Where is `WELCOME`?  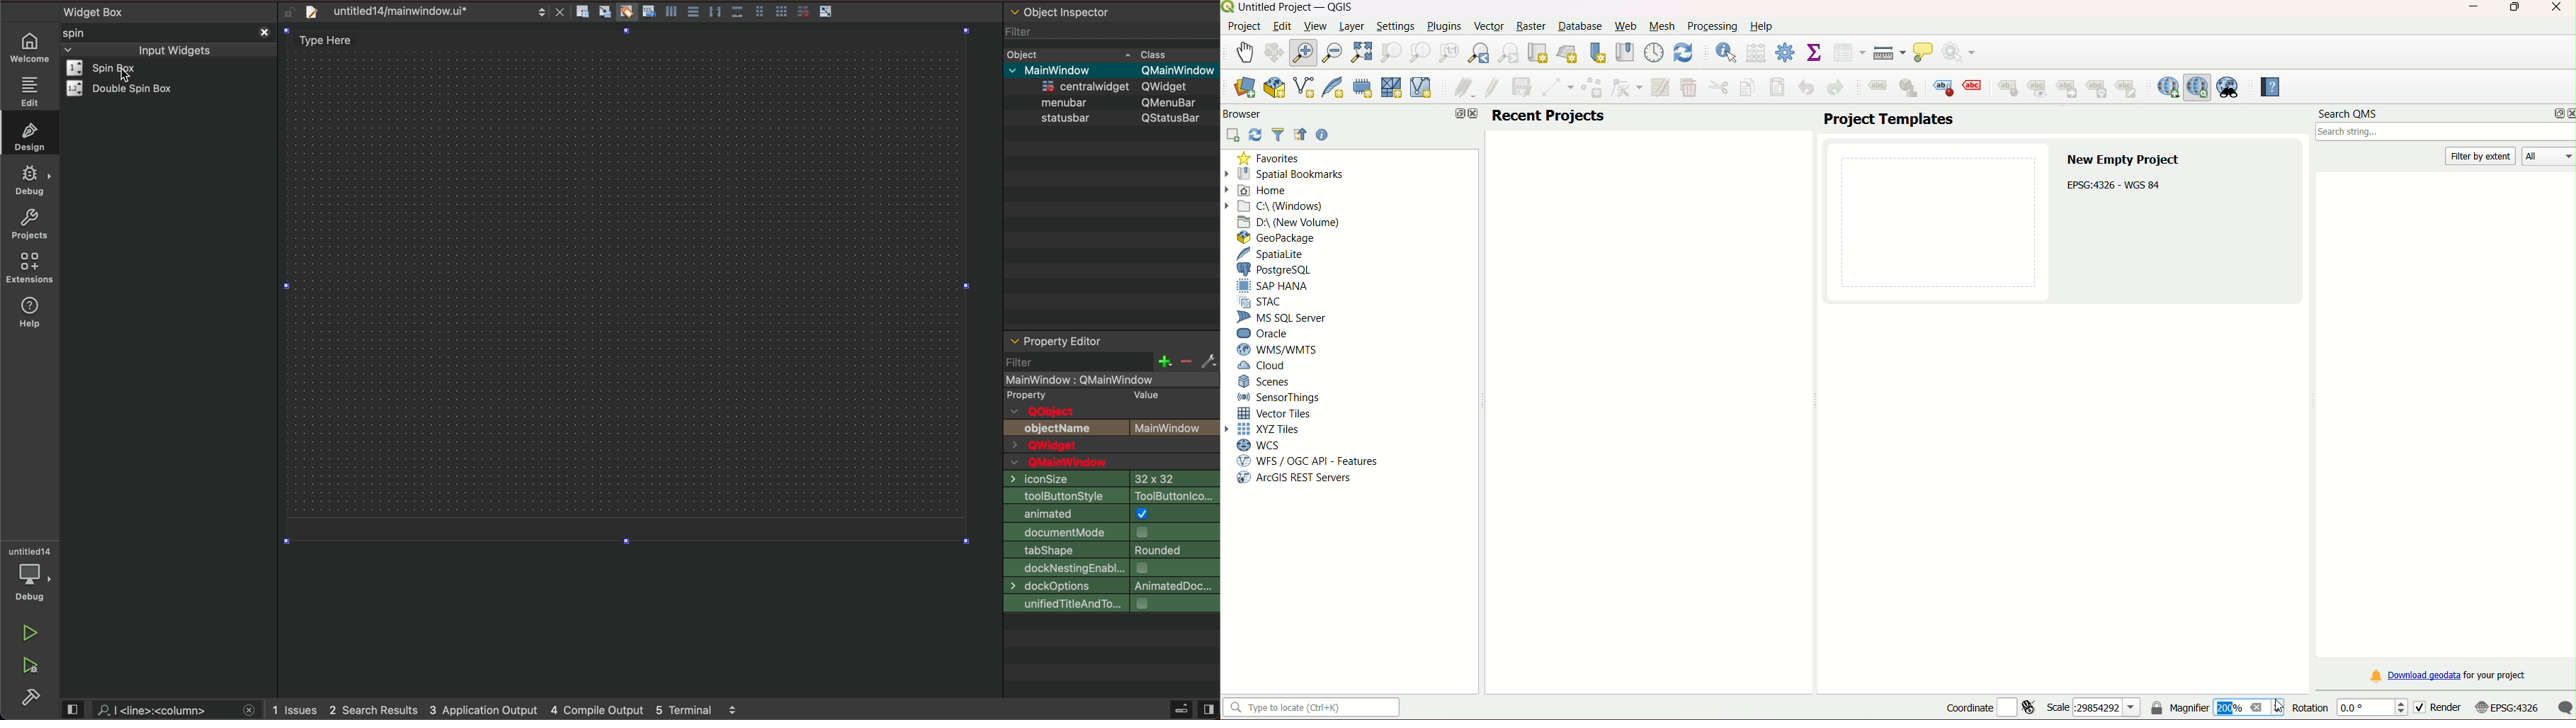 WELCOME is located at coordinates (31, 48).